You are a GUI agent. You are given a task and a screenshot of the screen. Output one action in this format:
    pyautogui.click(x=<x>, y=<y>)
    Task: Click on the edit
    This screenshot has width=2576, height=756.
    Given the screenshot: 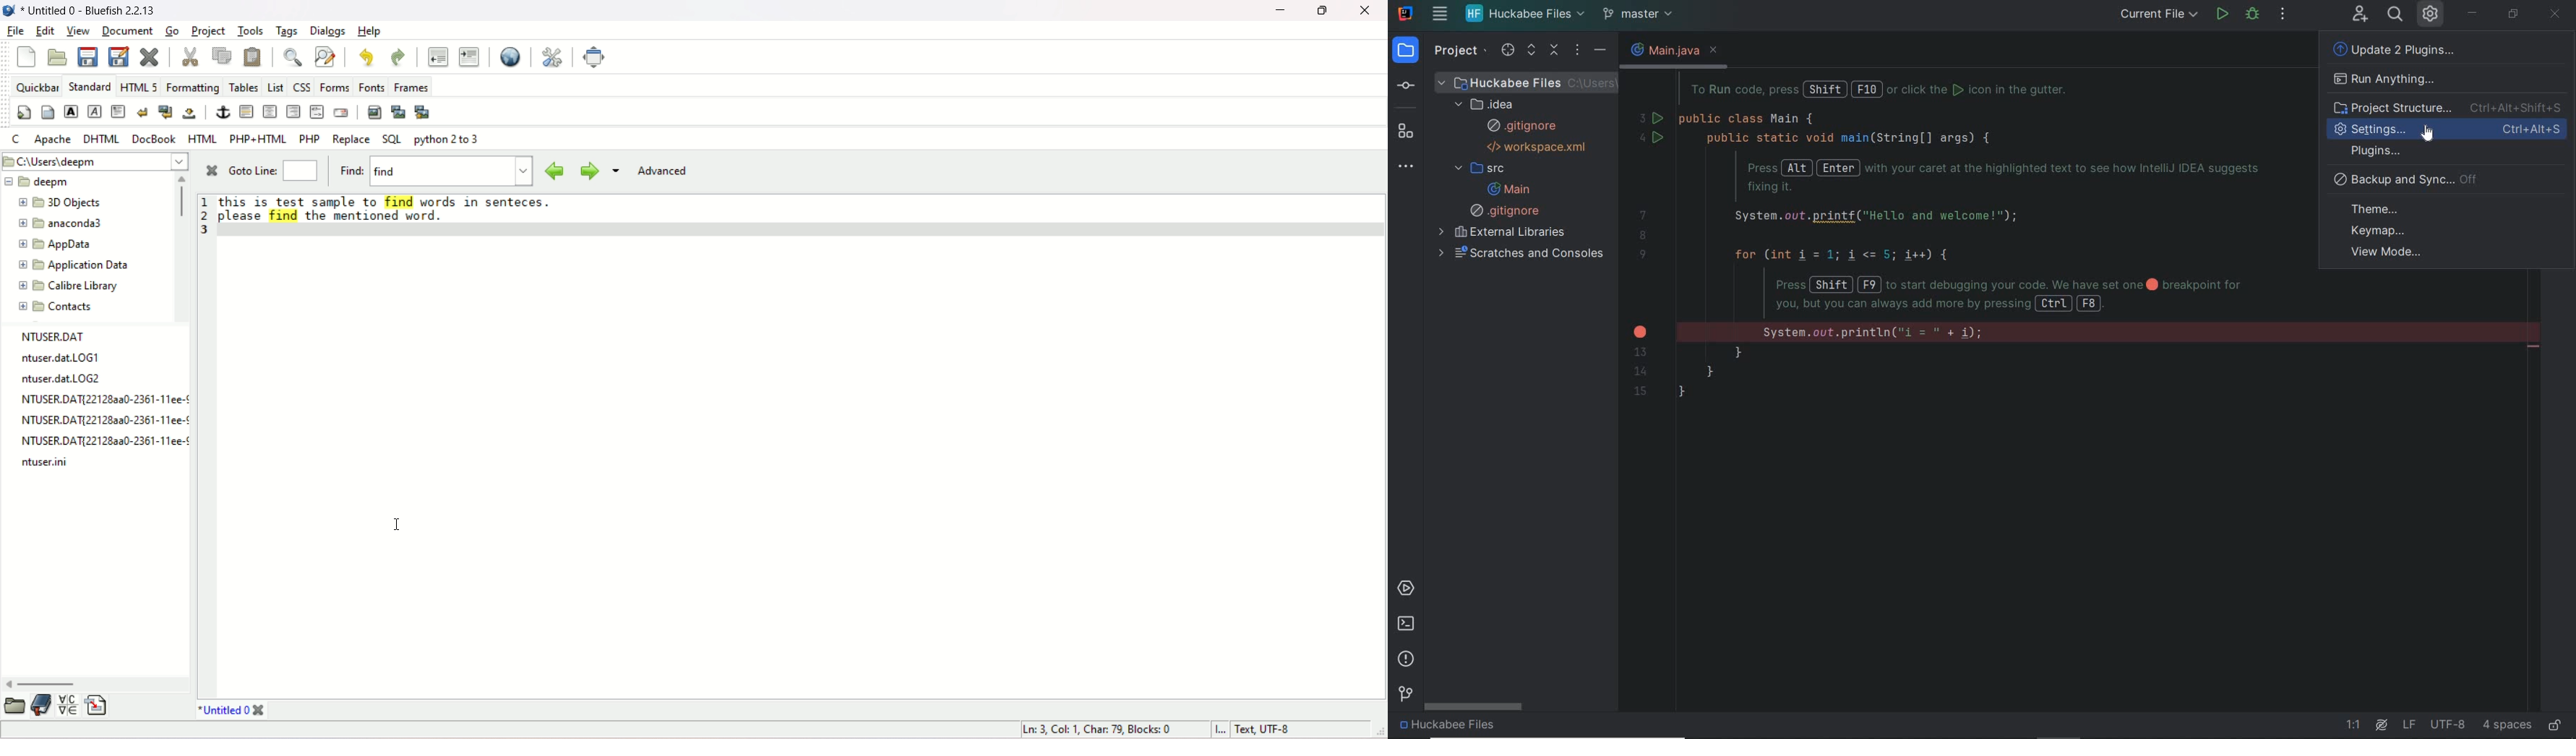 What is the action you would take?
    pyautogui.click(x=46, y=30)
    